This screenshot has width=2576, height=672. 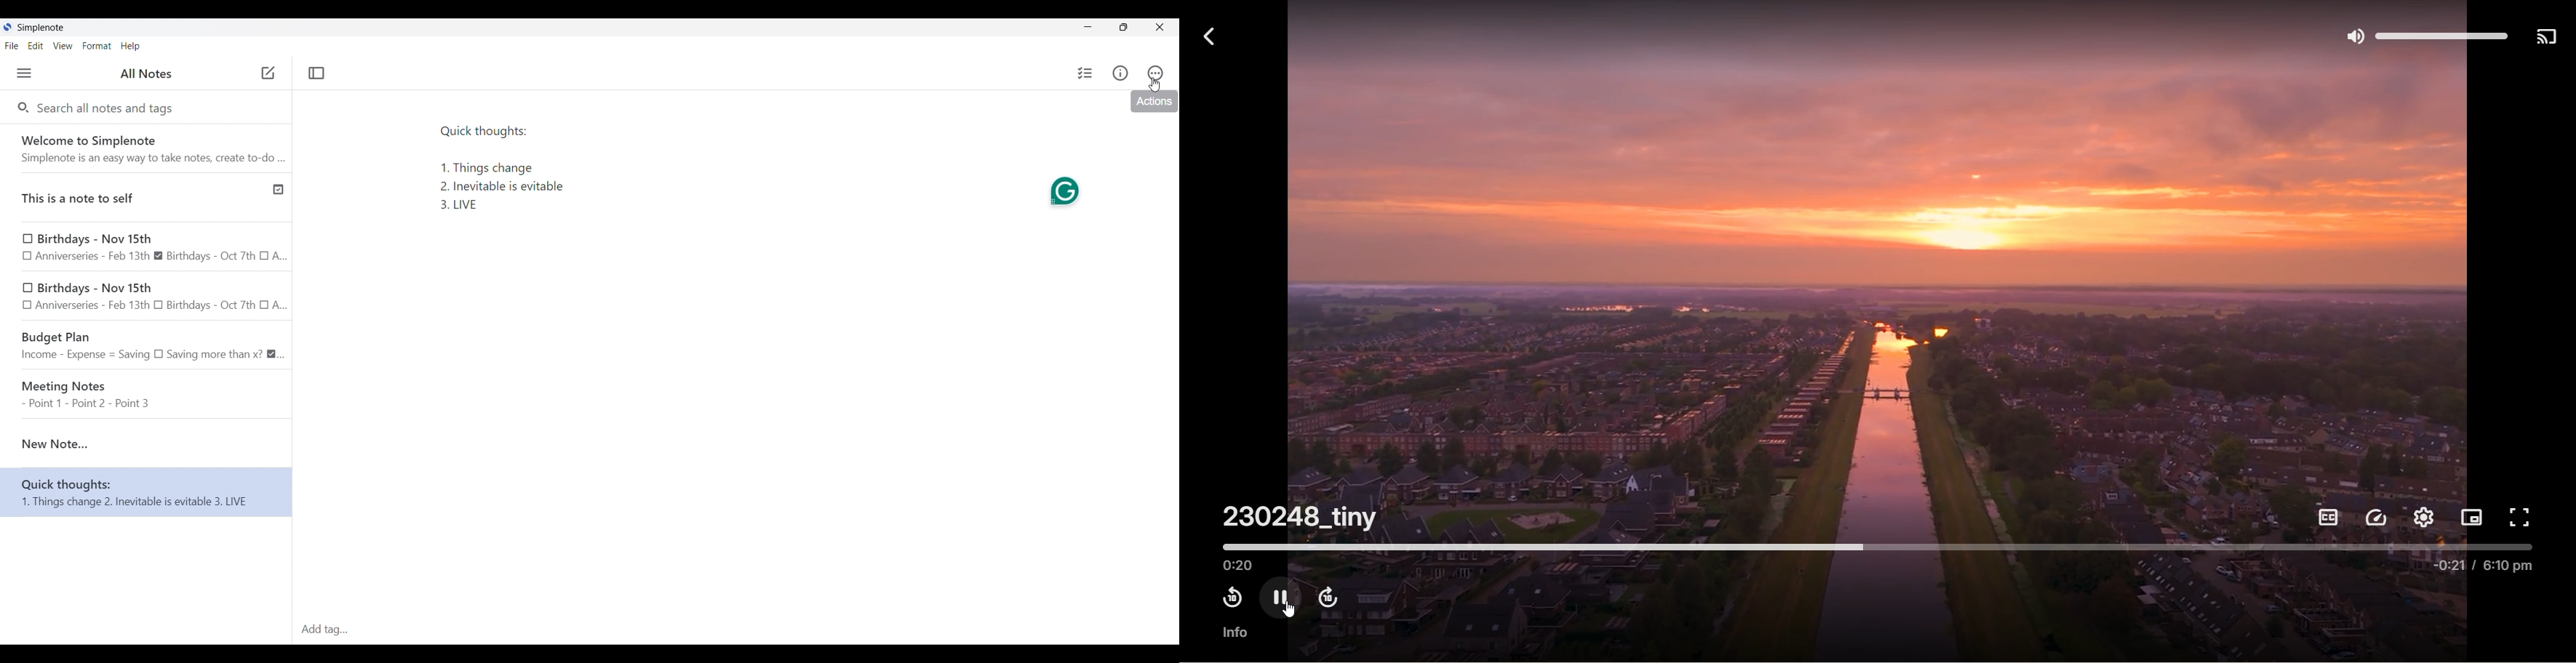 What do you see at coordinates (146, 73) in the screenshot?
I see `Title of left panel` at bounding box center [146, 73].